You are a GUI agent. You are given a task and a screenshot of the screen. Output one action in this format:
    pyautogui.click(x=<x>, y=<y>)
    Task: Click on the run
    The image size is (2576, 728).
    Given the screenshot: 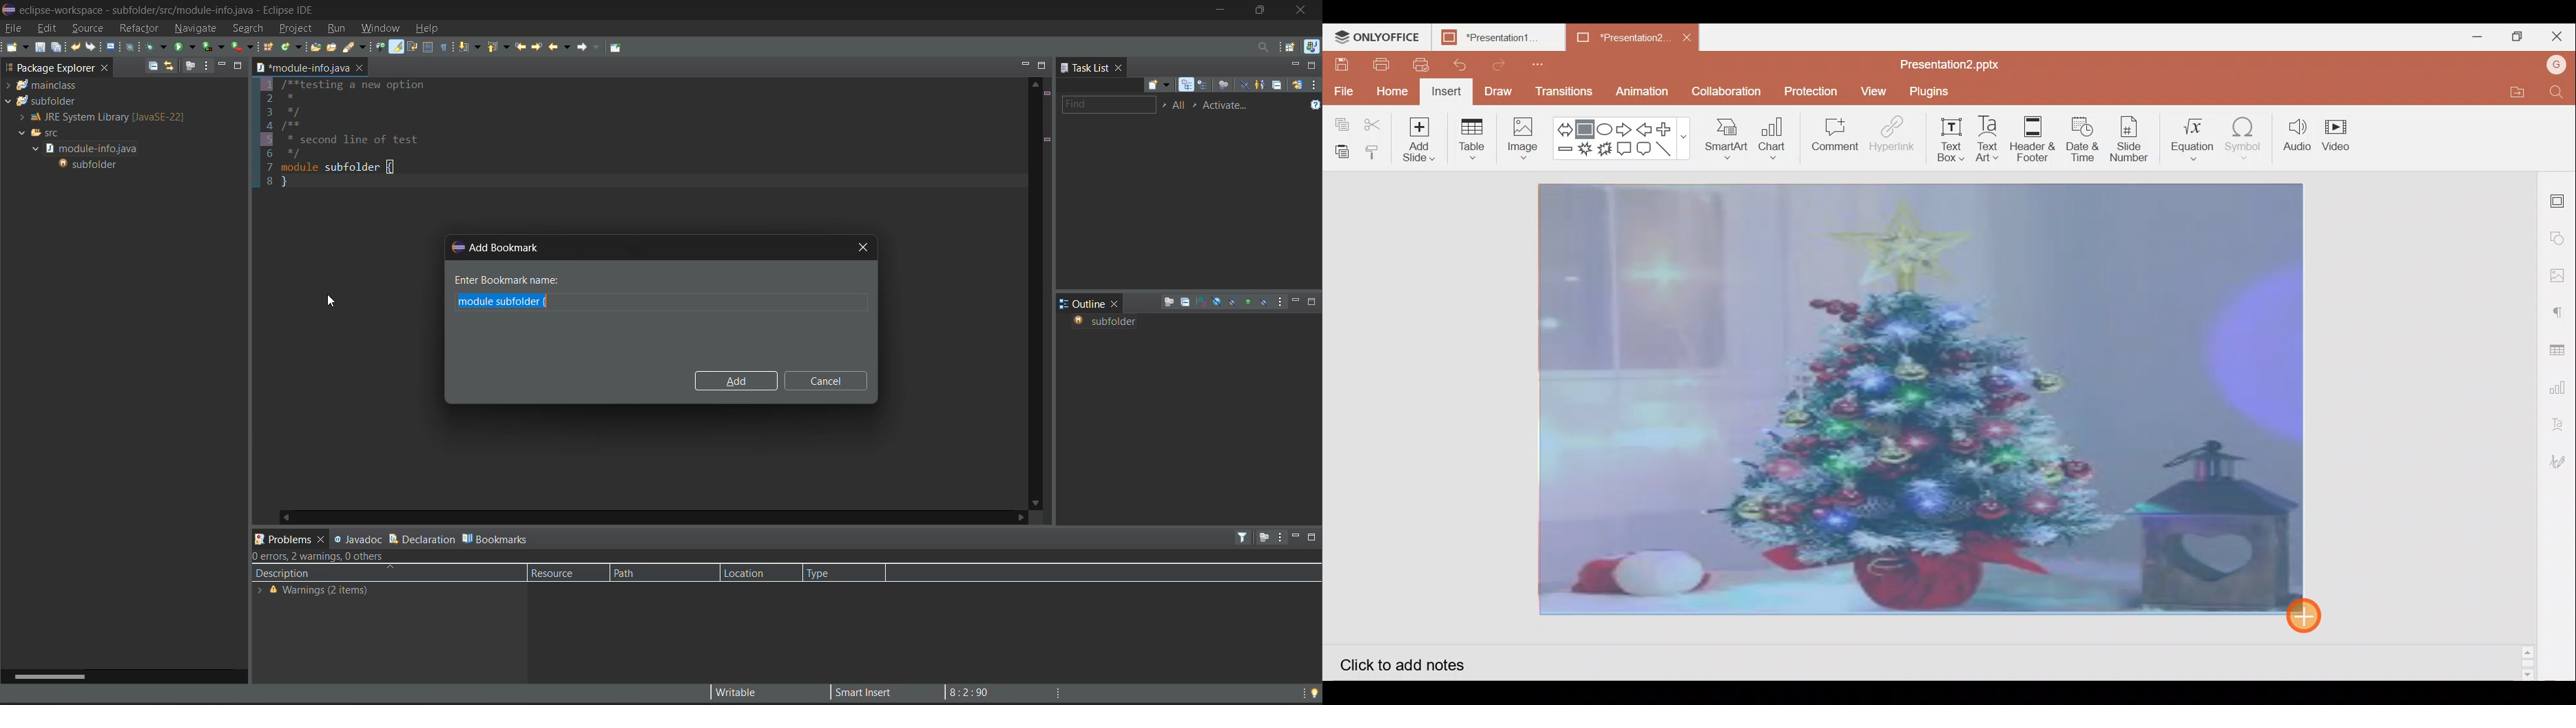 What is the action you would take?
    pyautogui.click(x=186, y=45)
    